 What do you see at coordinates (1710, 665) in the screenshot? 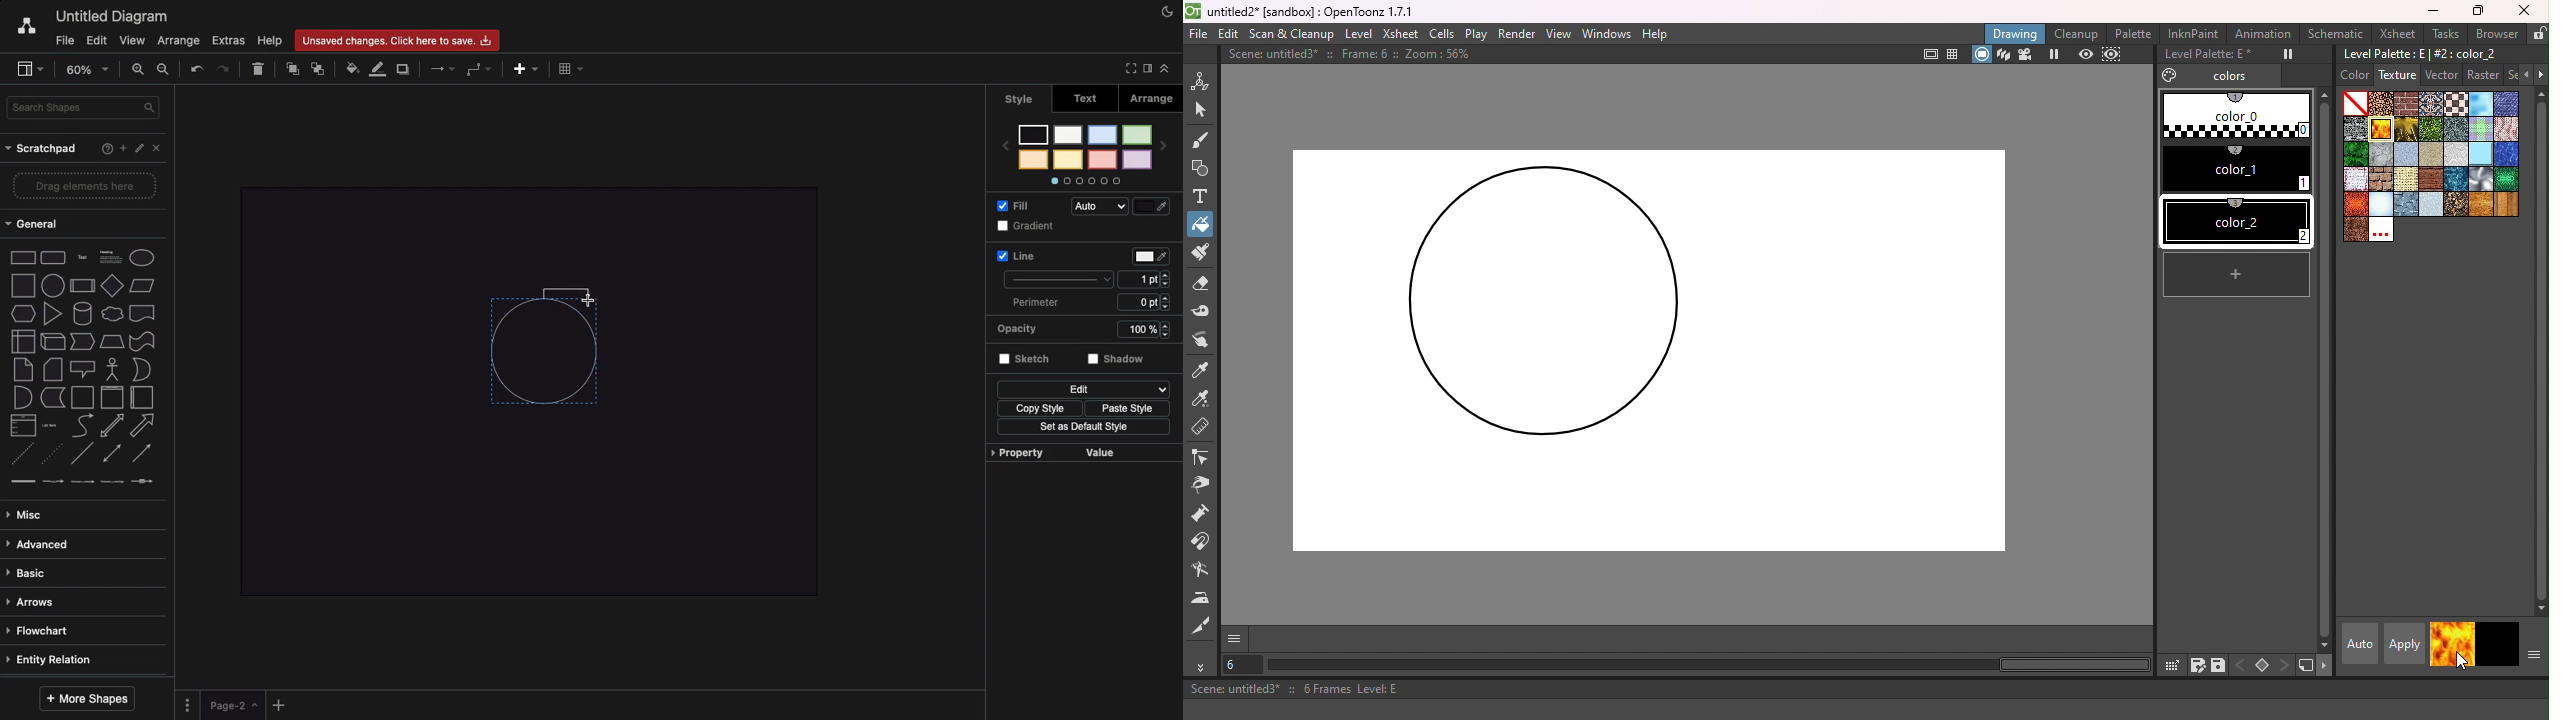
I see `horizontal scroll bar` at bounding box center [1710, 665].